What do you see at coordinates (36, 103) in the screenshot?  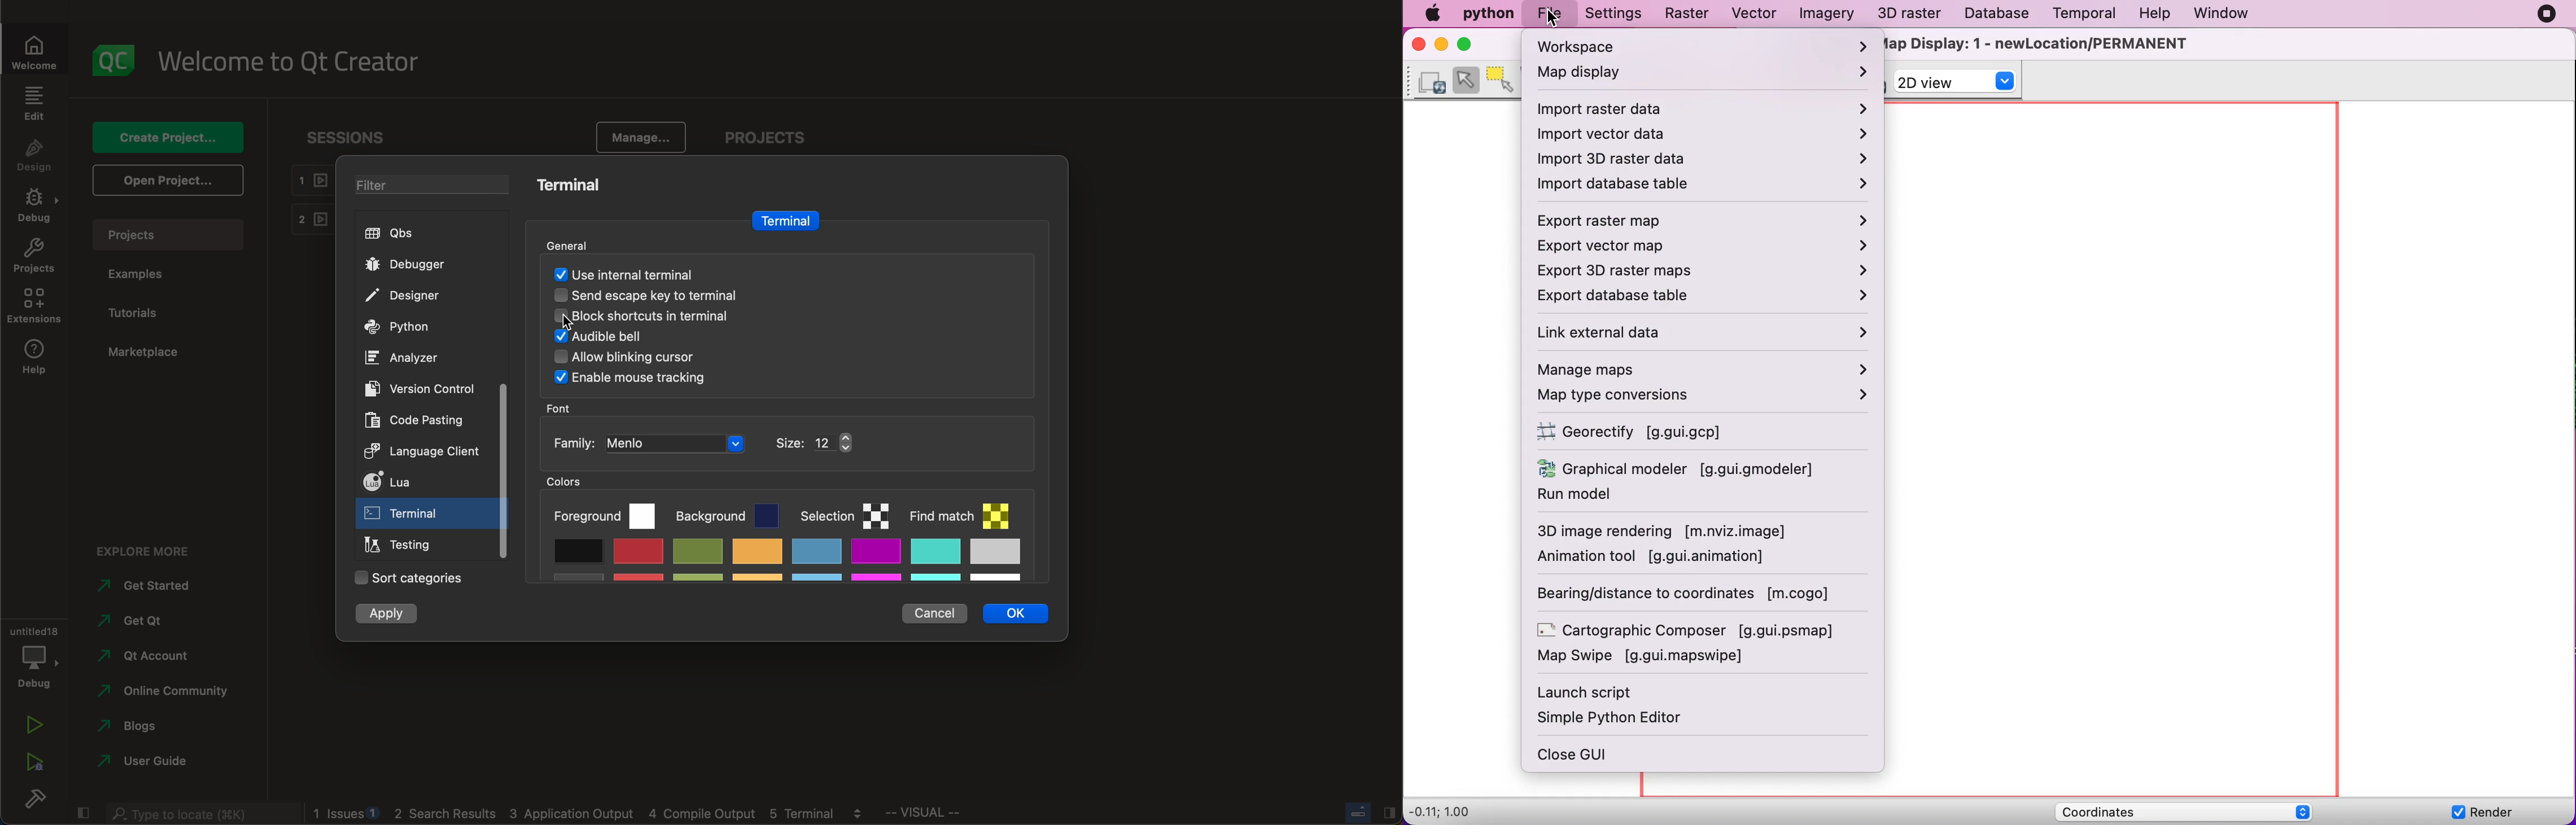 I see `edit` at bounding box center [36, 103].